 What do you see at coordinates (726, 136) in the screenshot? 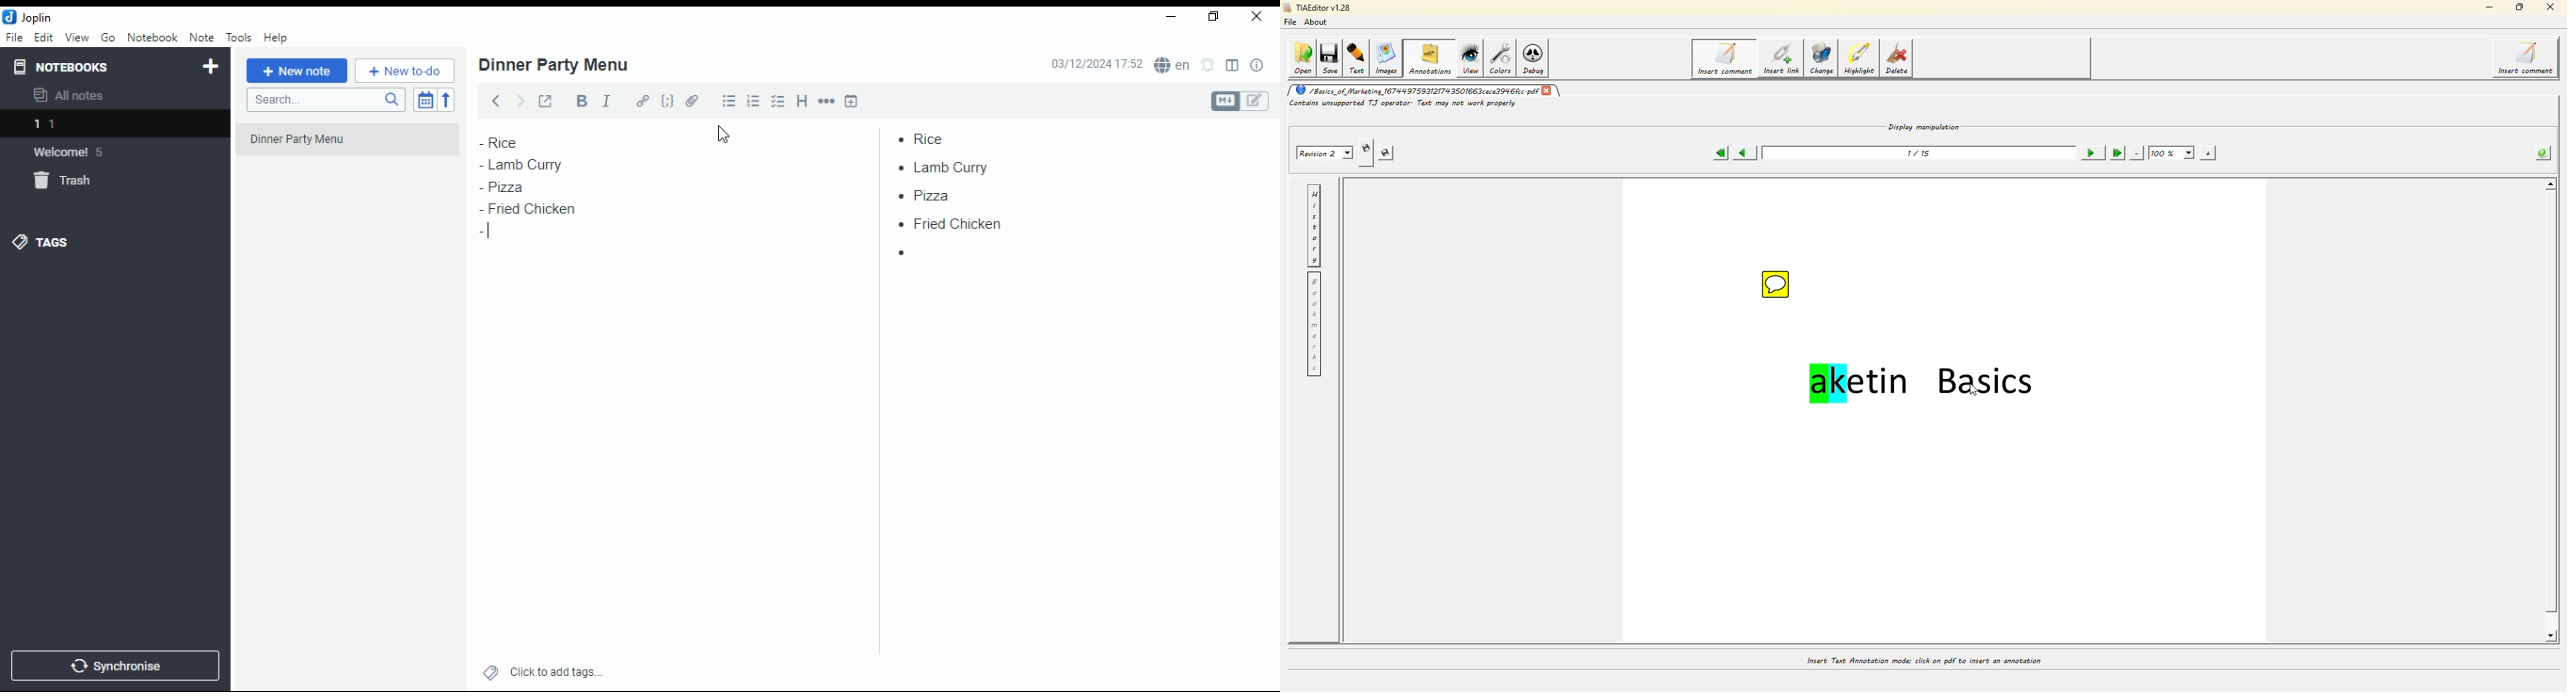
I see `cursor` at bounding box center [726, 136].